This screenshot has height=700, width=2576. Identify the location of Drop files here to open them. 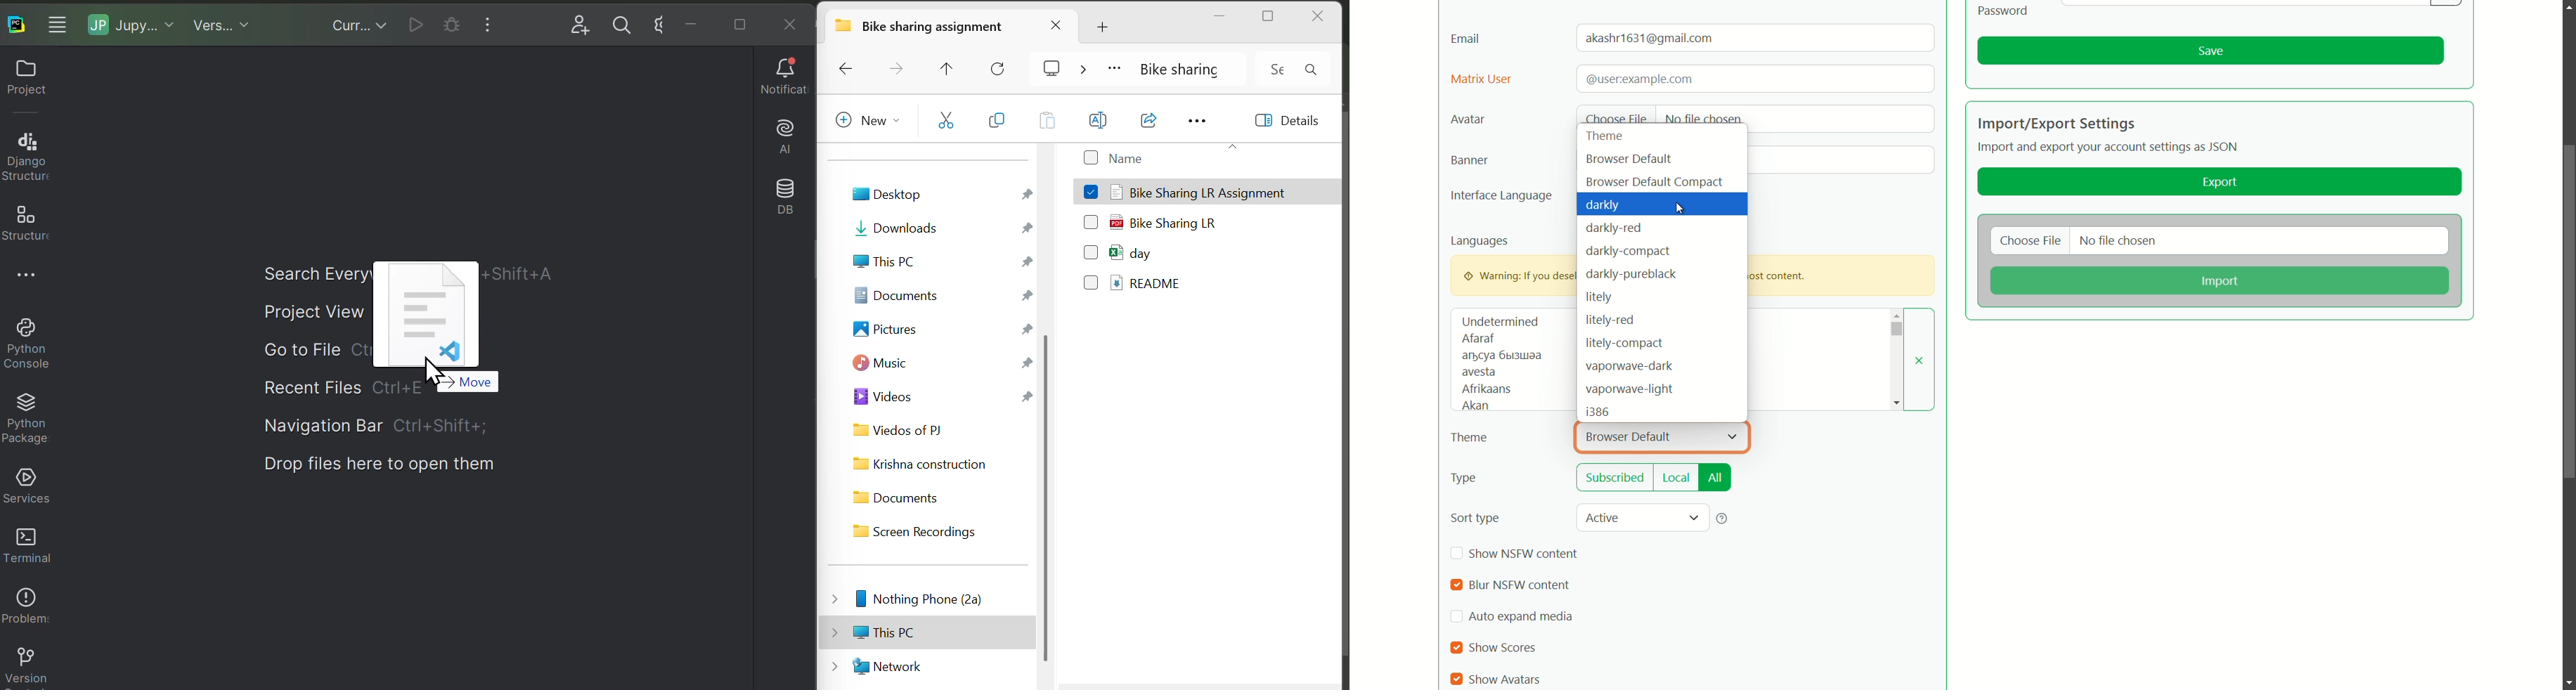
(403, 468).